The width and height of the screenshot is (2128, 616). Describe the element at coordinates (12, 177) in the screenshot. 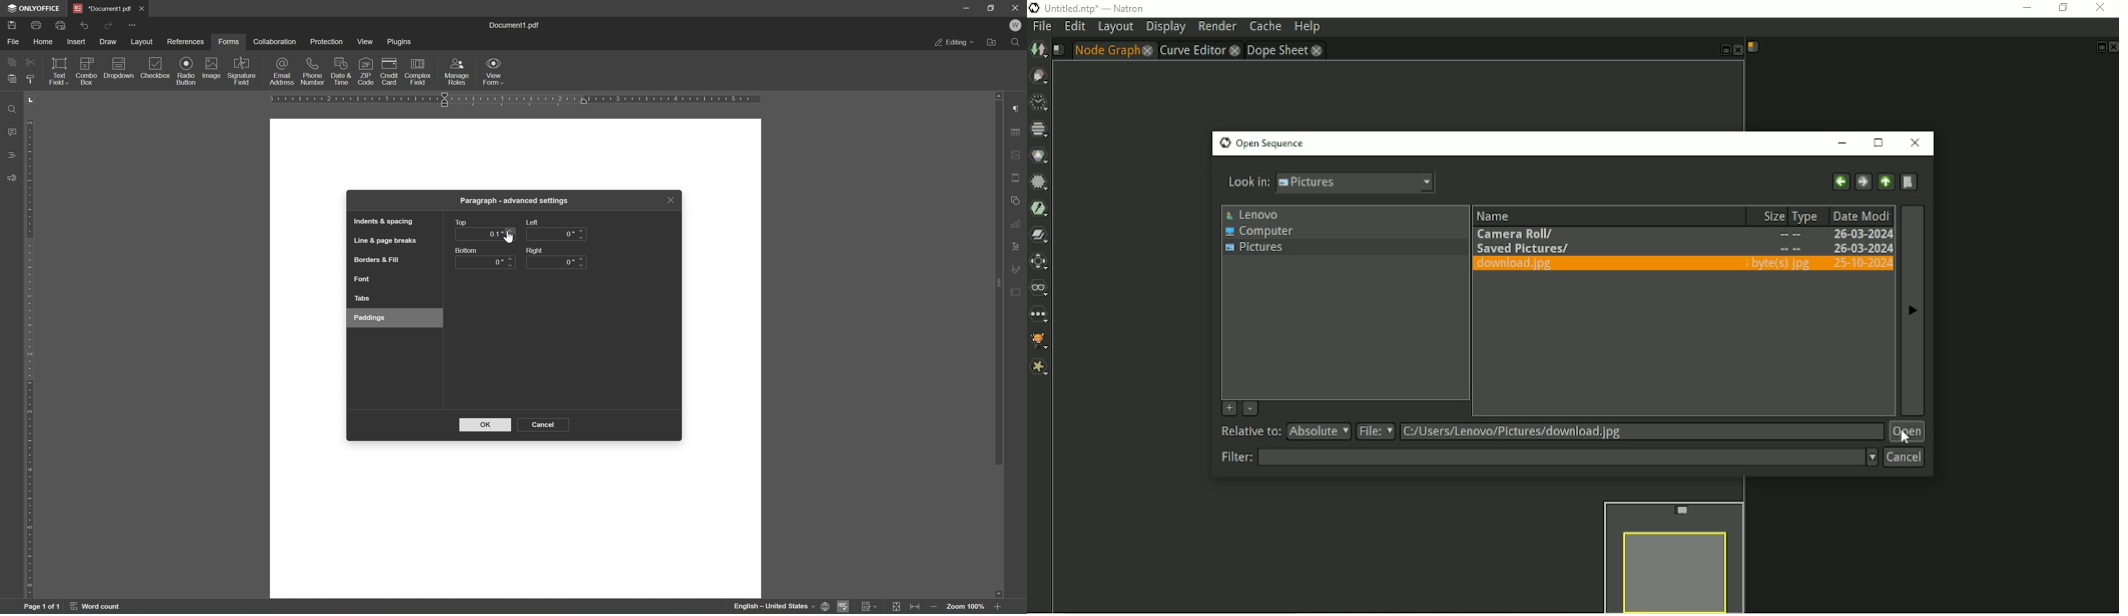

I see `feedback &support` at that location.